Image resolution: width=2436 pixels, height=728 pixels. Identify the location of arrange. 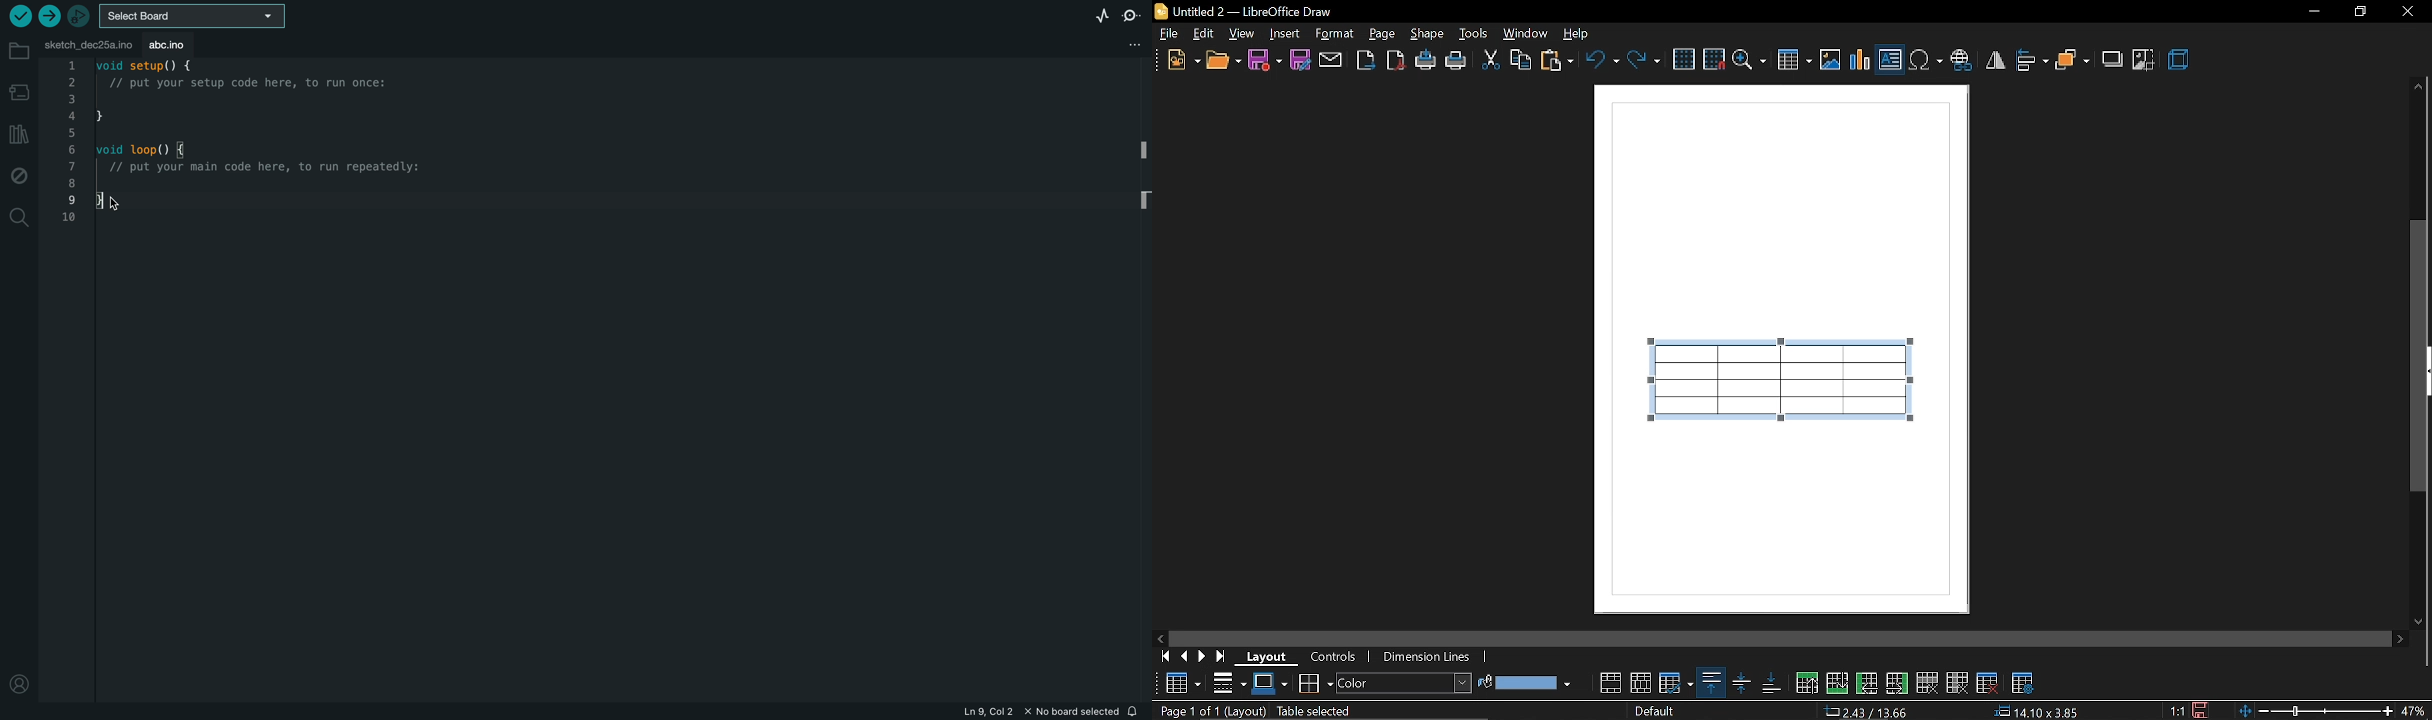
(2072, 57).